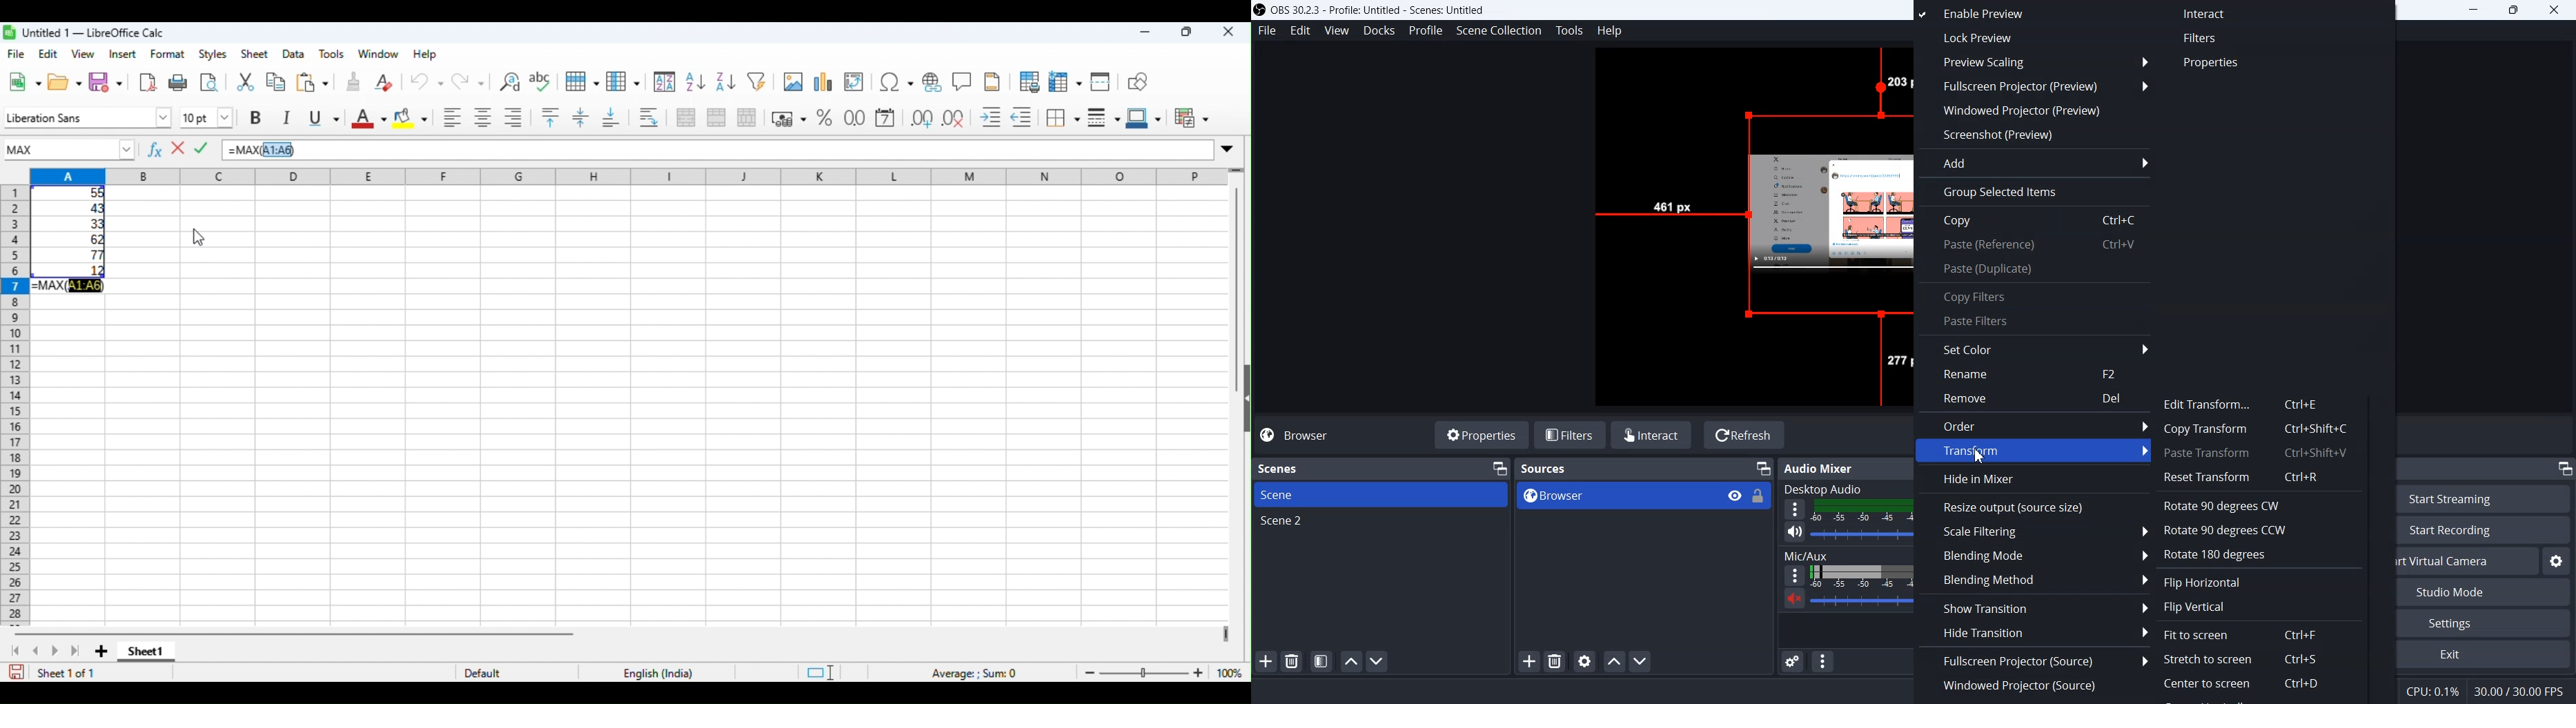 The image size is (2576, 728). What do you see at coordinates (1861, 534) in the screenshot?
I see `Sound volume Adjuster` at bounding box center [1861, 534].